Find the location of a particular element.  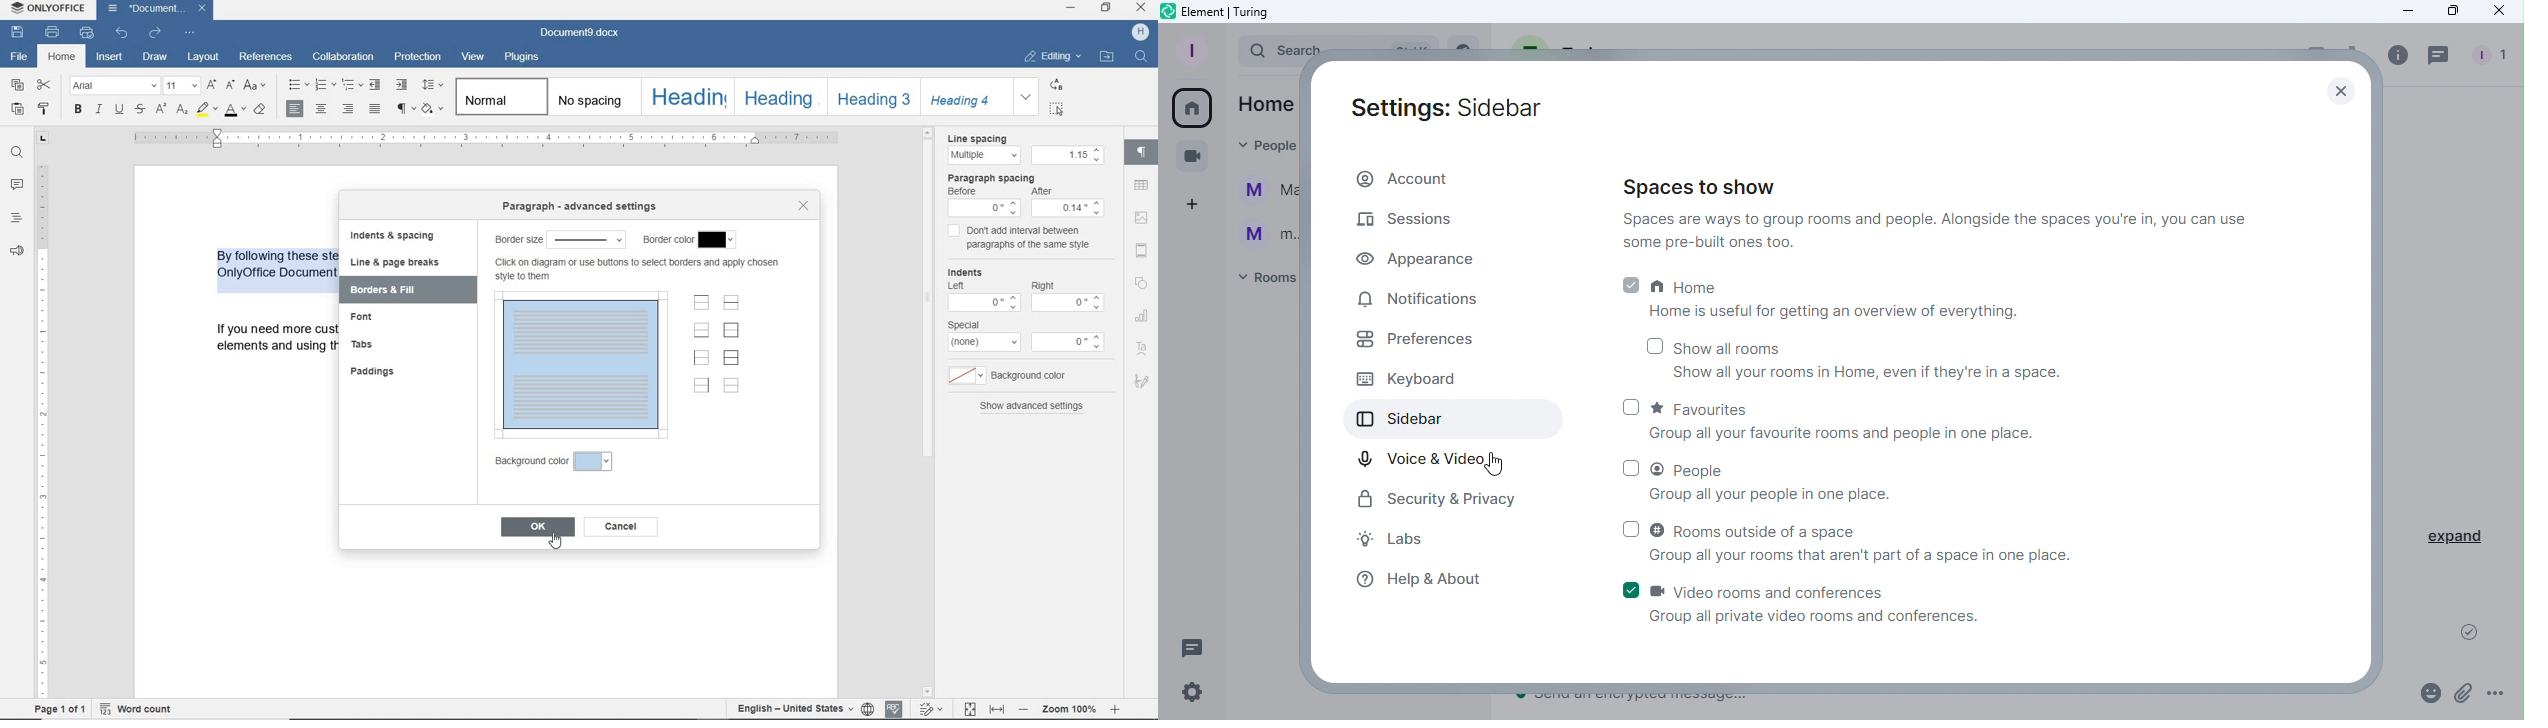

Threads is located at coordinates (2439, 55).